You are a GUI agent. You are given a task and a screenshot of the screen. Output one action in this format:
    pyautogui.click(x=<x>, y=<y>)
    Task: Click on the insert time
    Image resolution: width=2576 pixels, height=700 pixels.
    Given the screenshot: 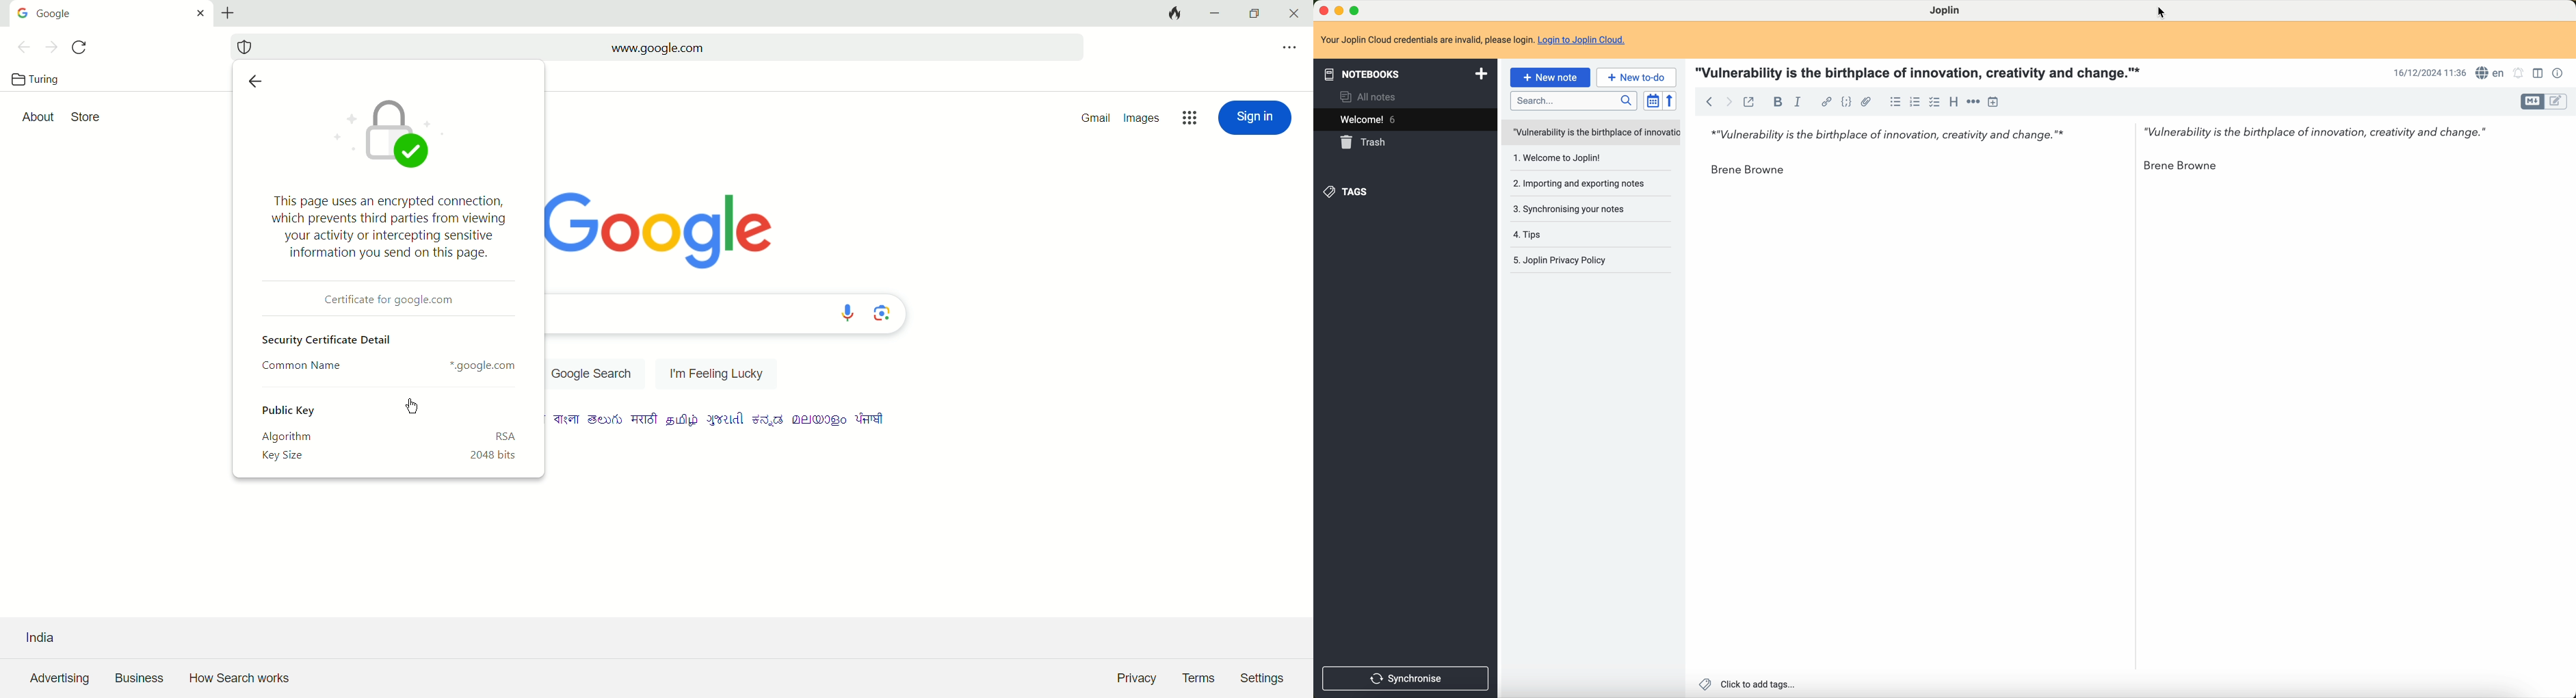 What is the action you would take?
    pyautogui.click(x=1994, y=103)
    